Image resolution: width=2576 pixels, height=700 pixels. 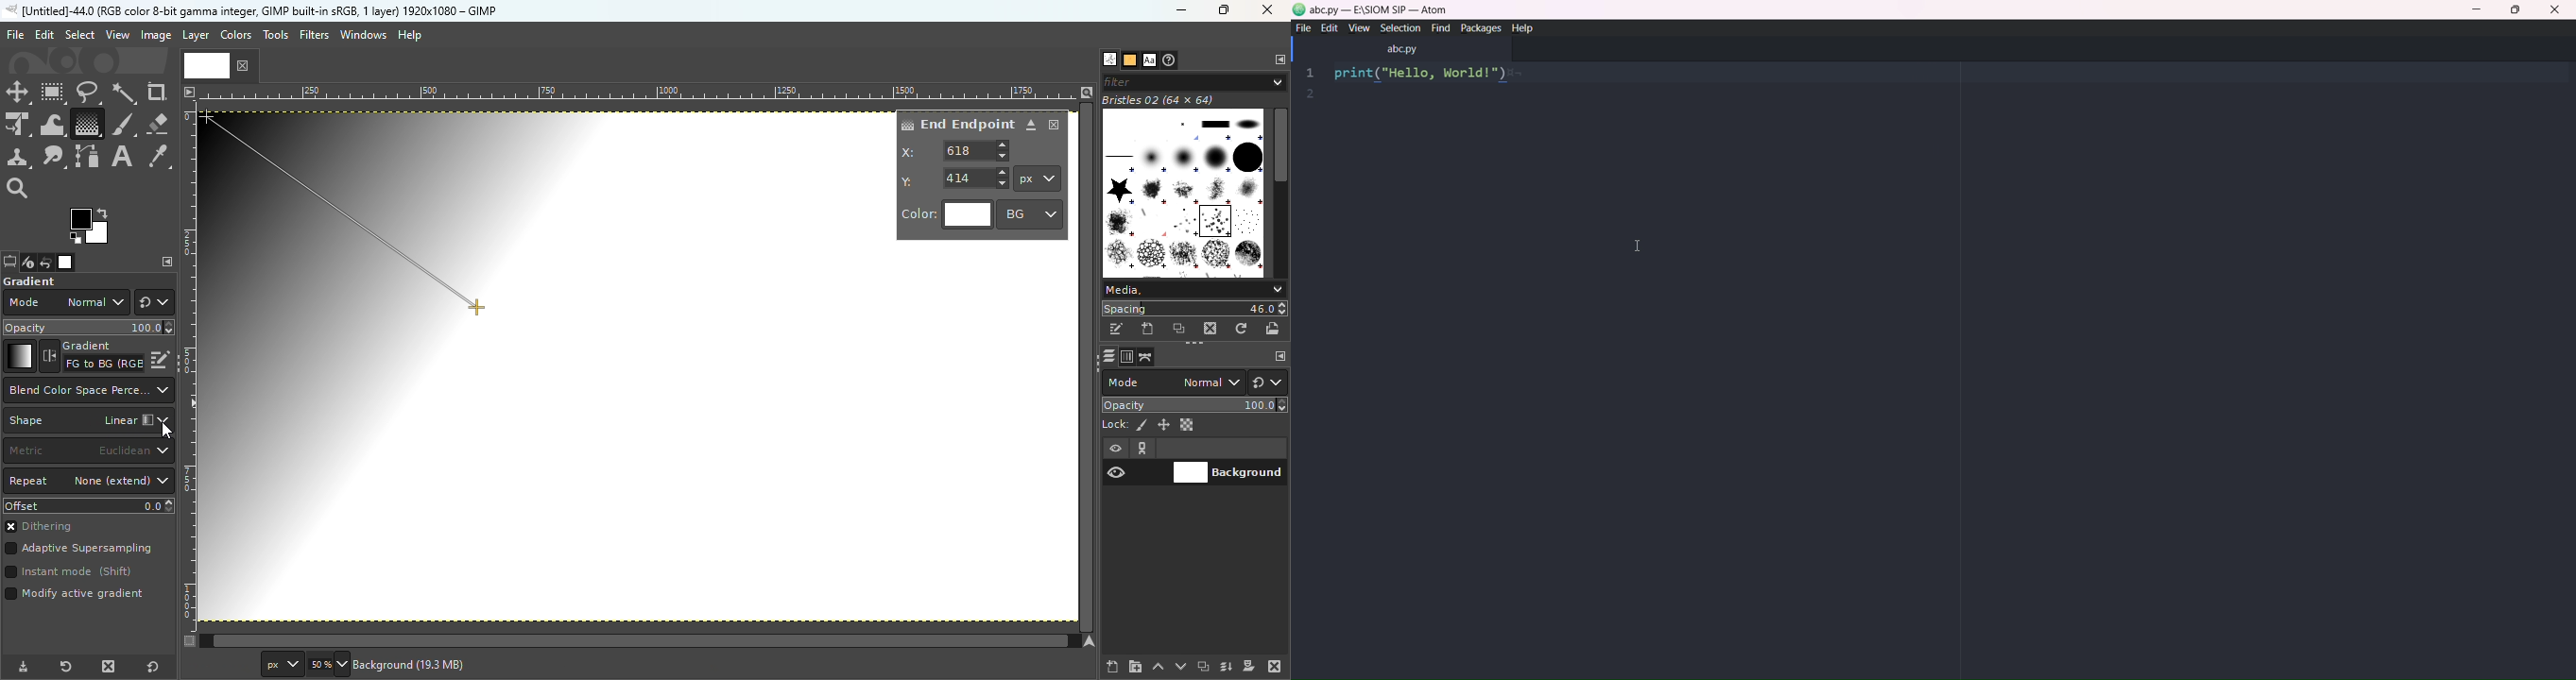 What do you see at coordinates (18, 158) in the screenshot?
I see `Clone tool` at bounding box center [18, 158].